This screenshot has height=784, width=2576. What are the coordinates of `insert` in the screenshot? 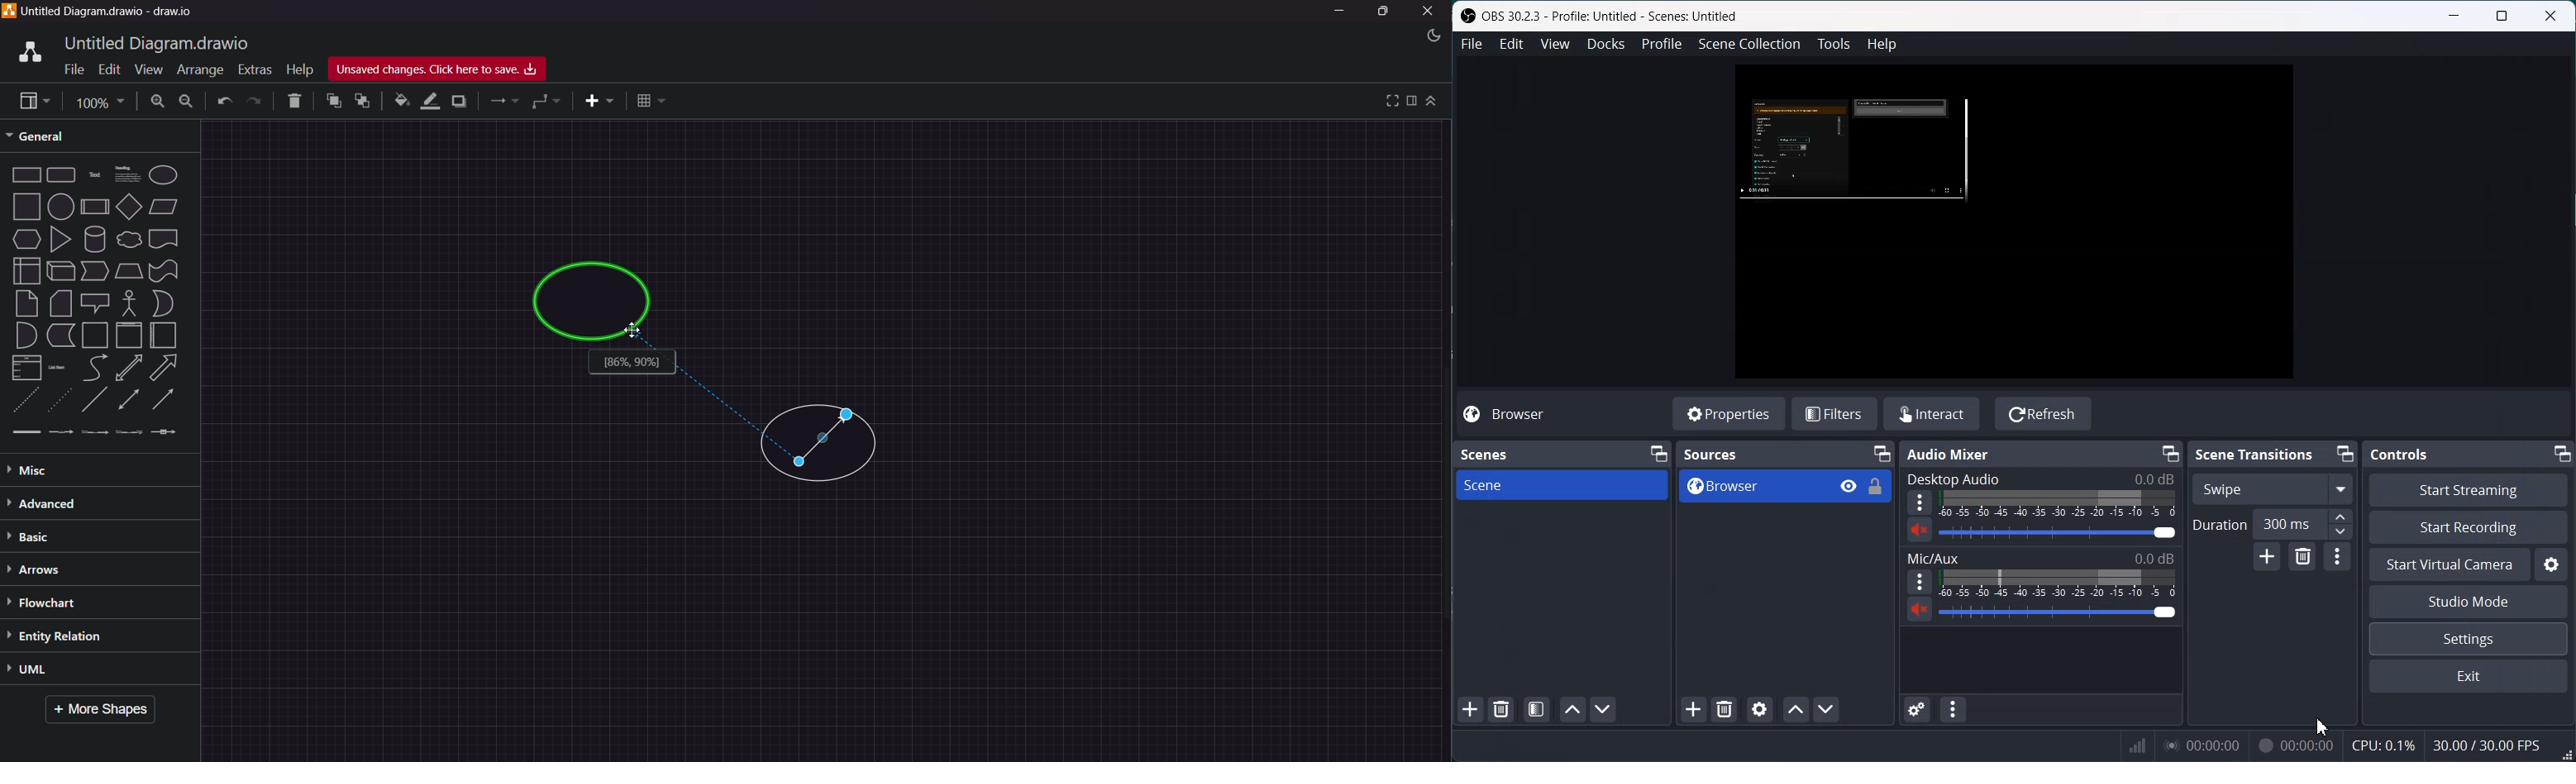 It's located at (594, 101).